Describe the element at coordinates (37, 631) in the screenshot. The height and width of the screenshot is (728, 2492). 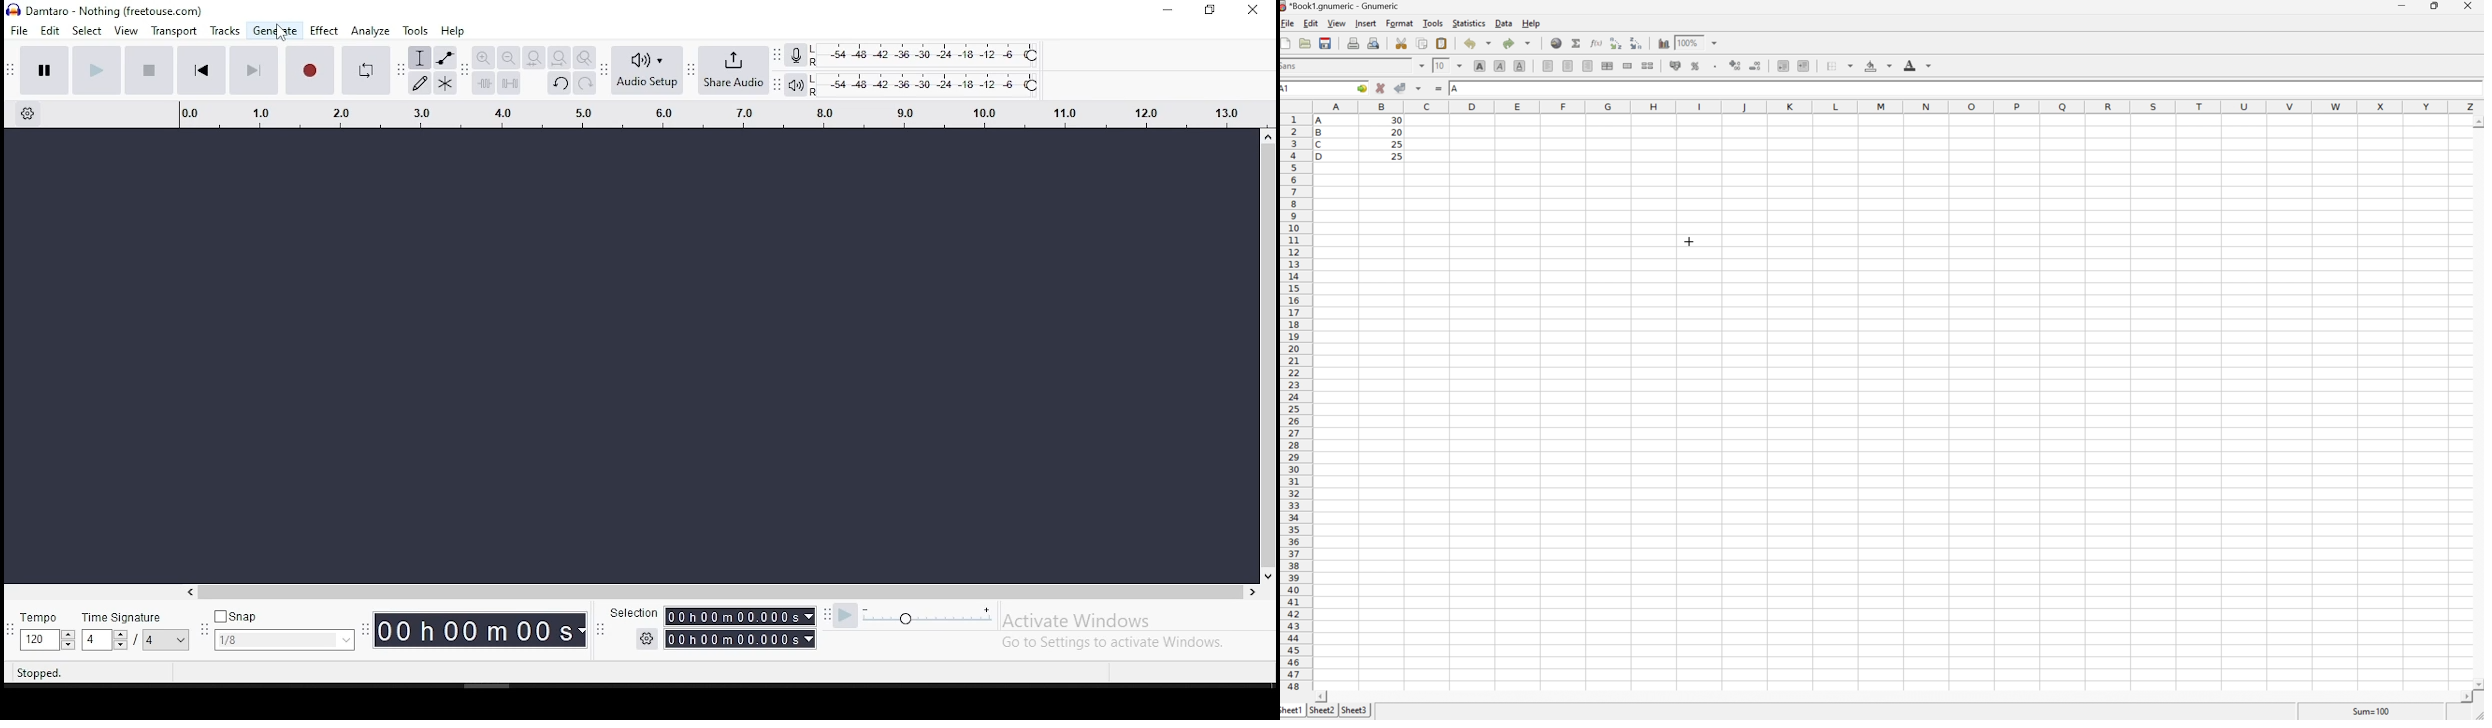
I see `tempo` at that location.